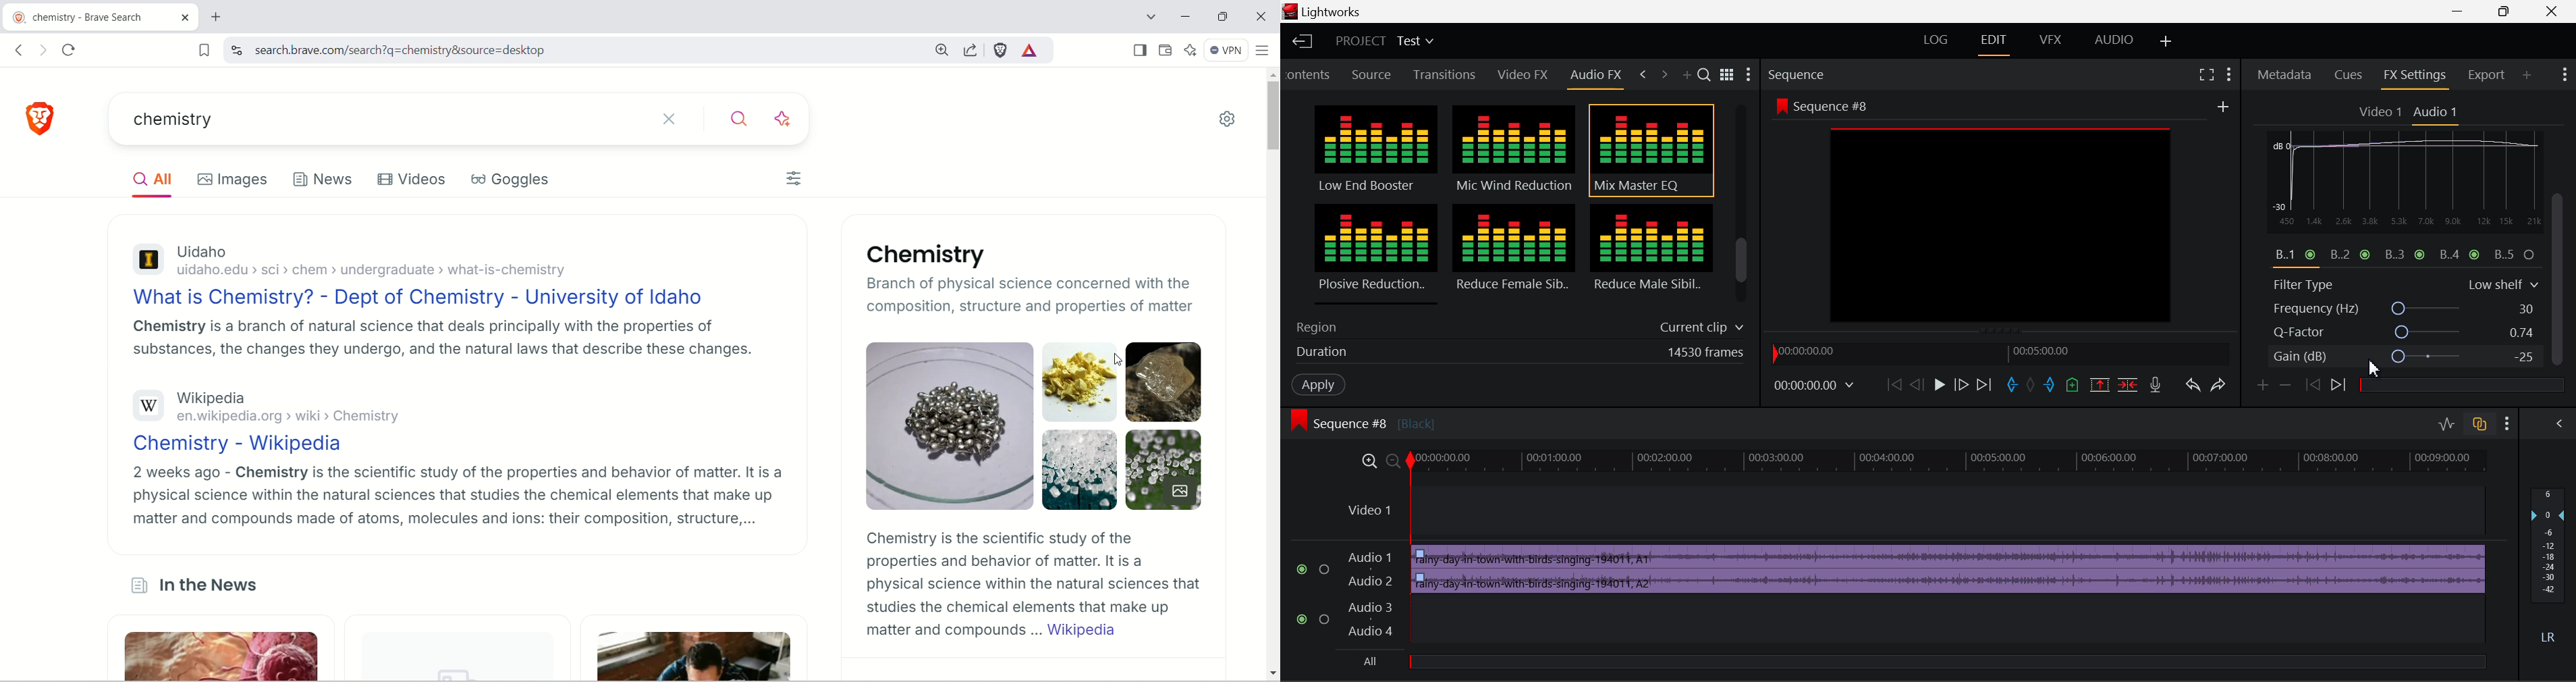 This screenshot has width=2576, height=700. Describe the element at coordinates (2396, 196) in the screenshot. I see `EQ Graph` at that location.